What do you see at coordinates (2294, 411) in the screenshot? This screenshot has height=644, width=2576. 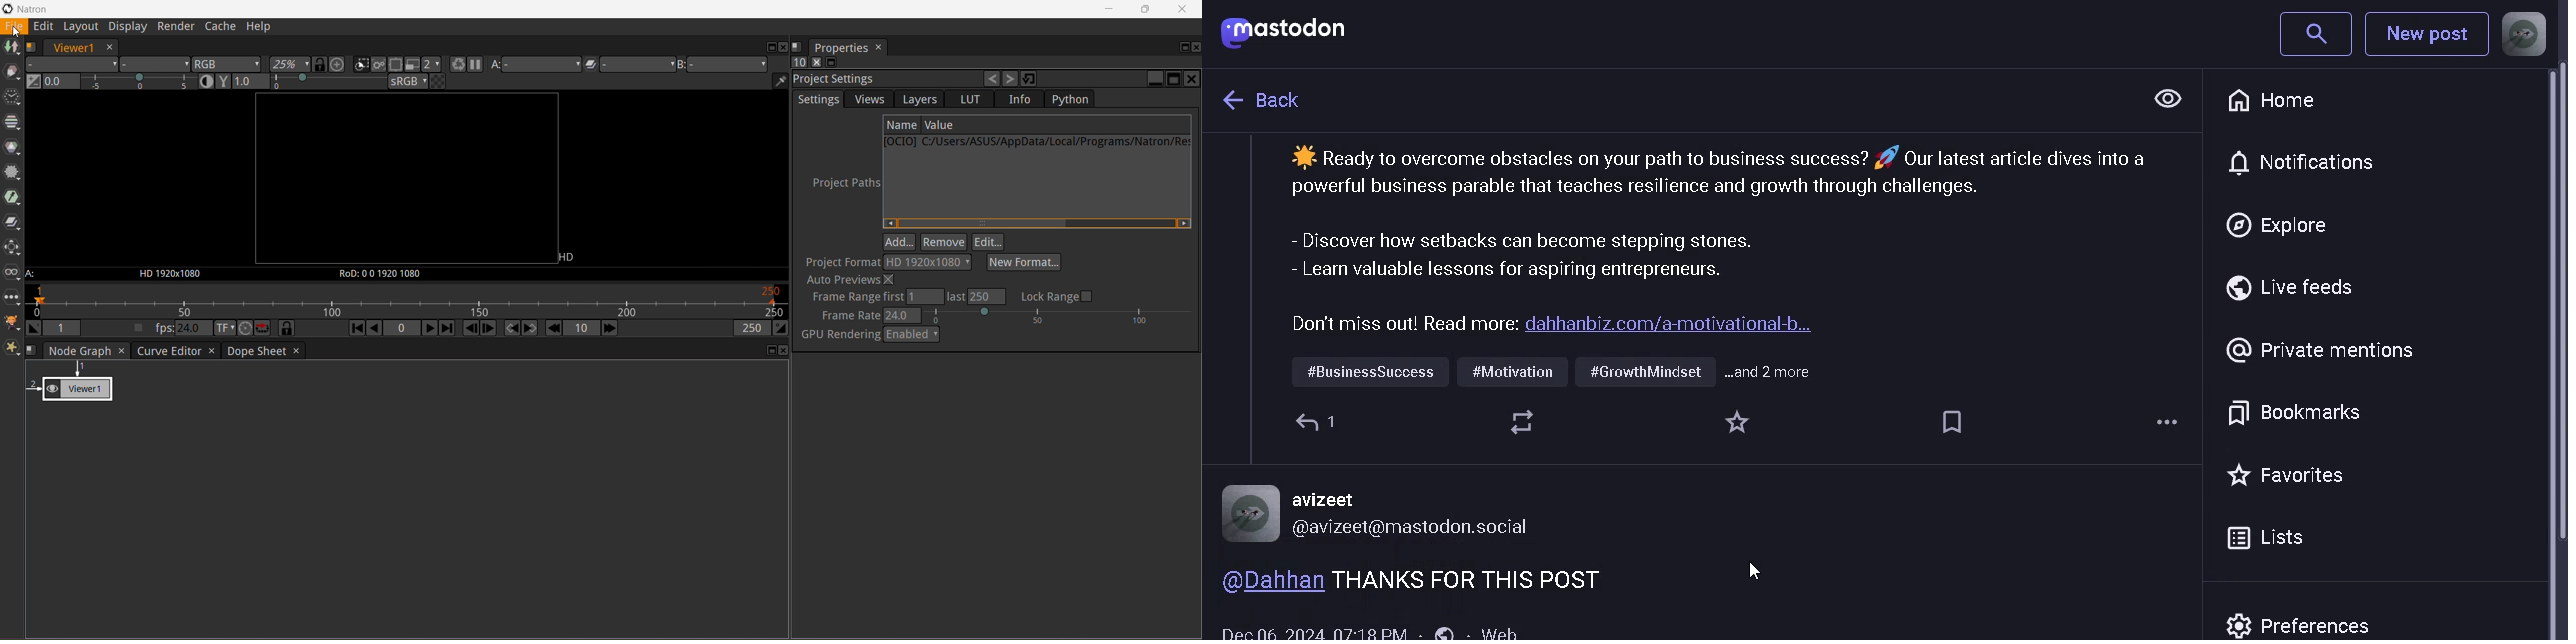 I see `bookmarks` at bounding box center [2294, 411].